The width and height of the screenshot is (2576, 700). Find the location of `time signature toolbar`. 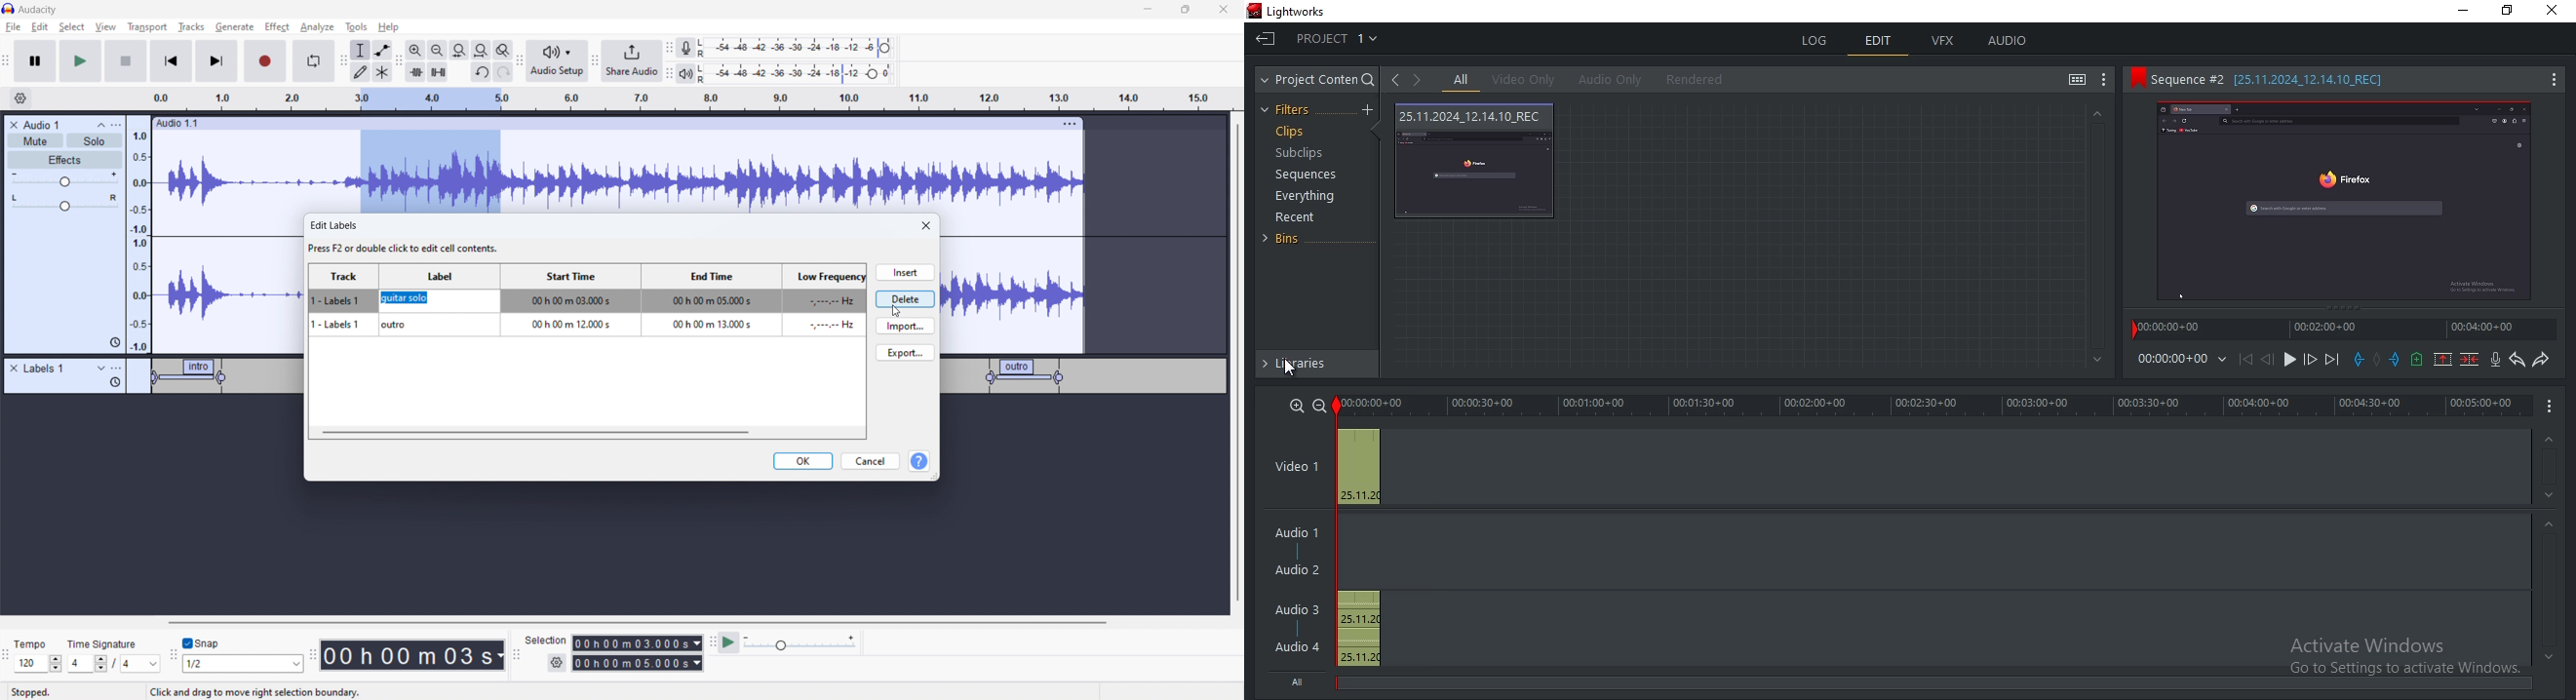

time signature toolbar is located at coordinates (8, 659).